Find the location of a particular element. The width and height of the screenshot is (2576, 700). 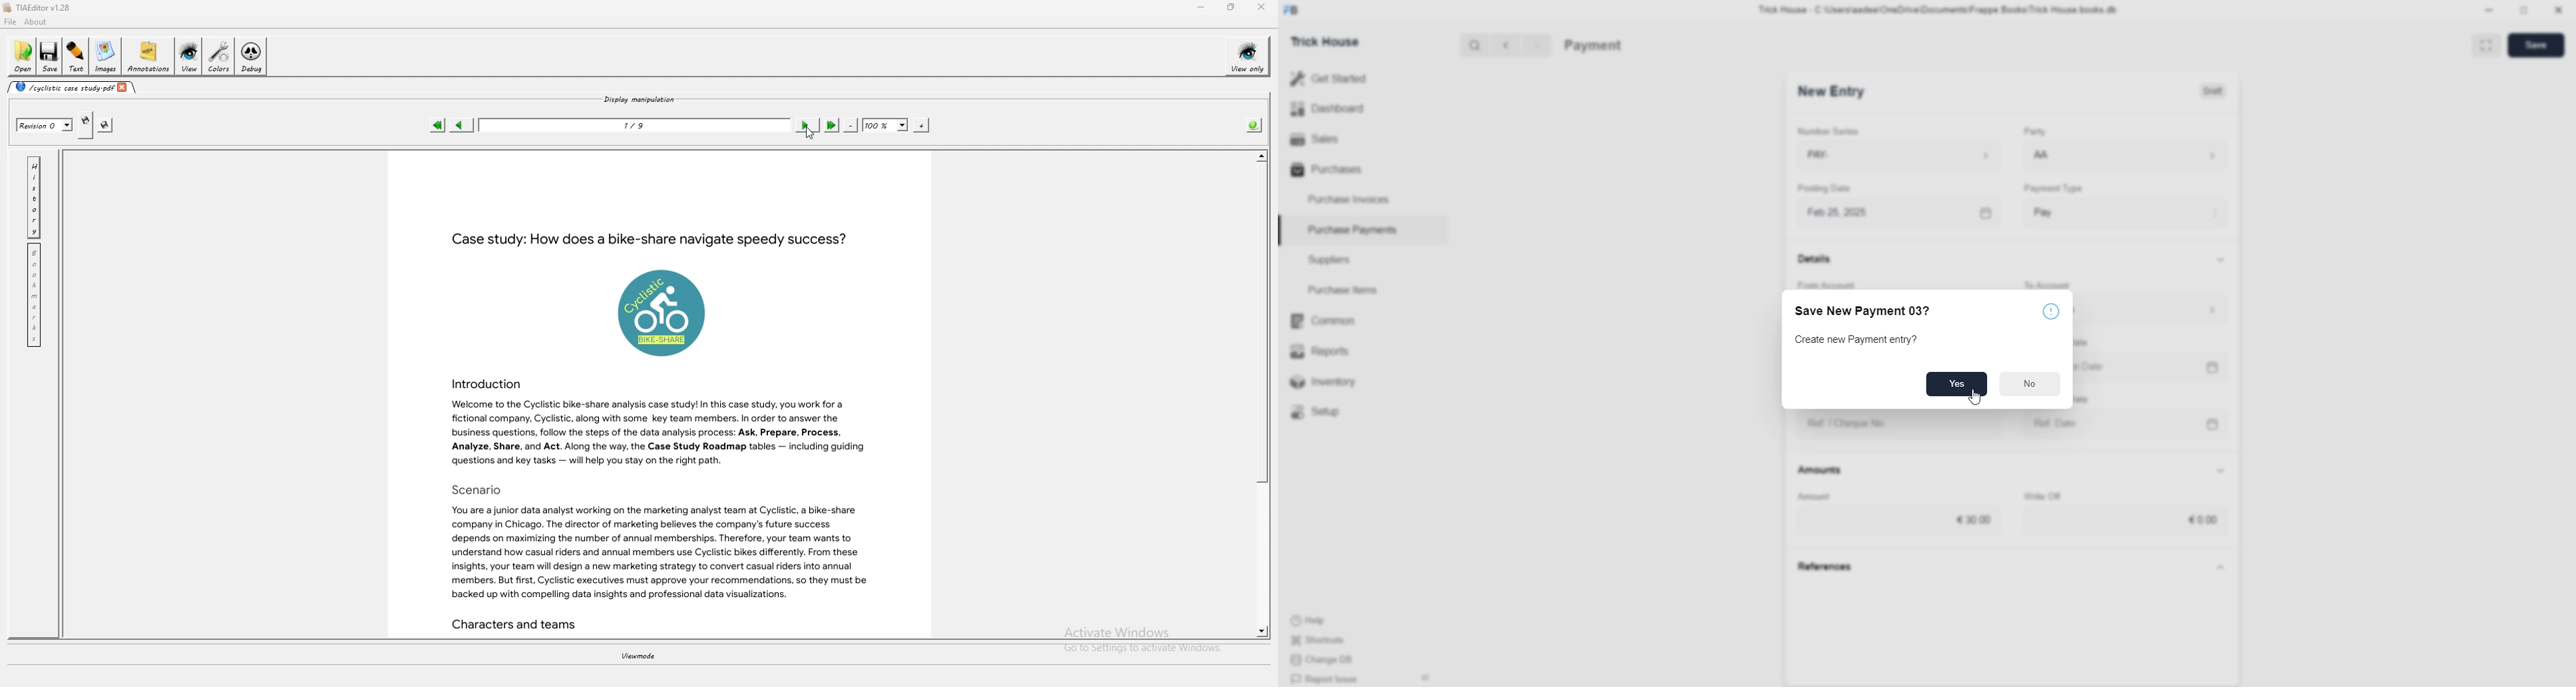

Yes  is located at coordinates (1955, 383).